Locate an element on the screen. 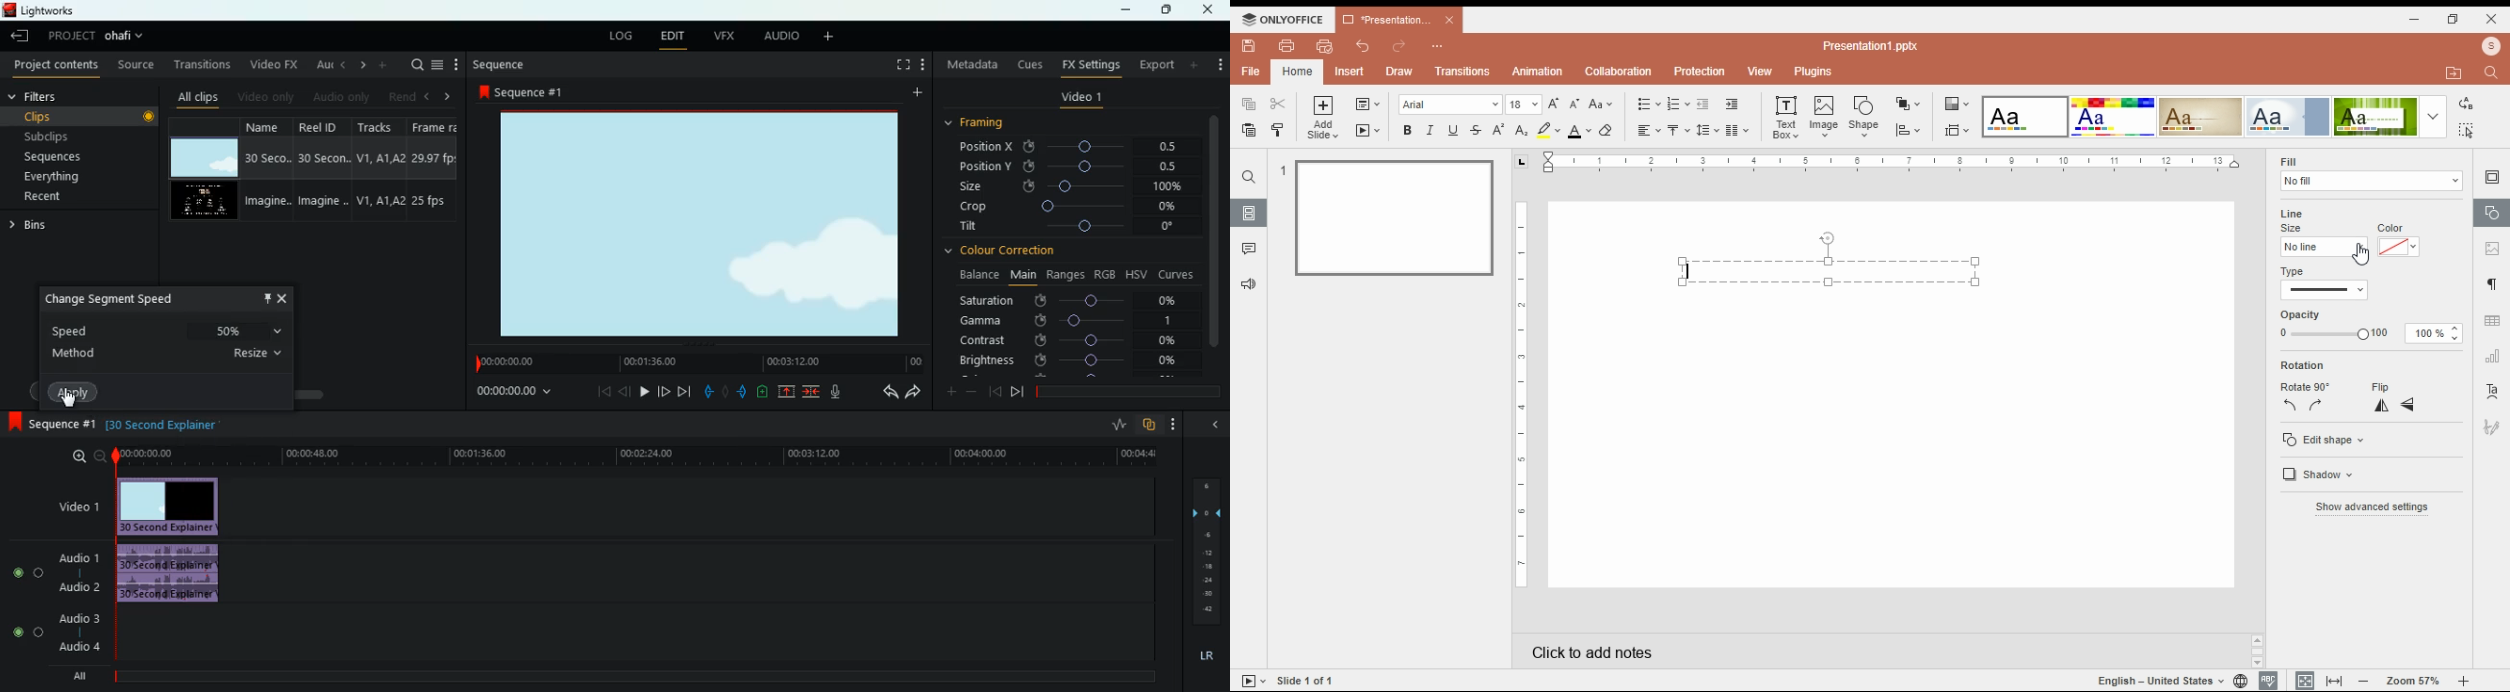  find is located at coordinates (2490, 74).